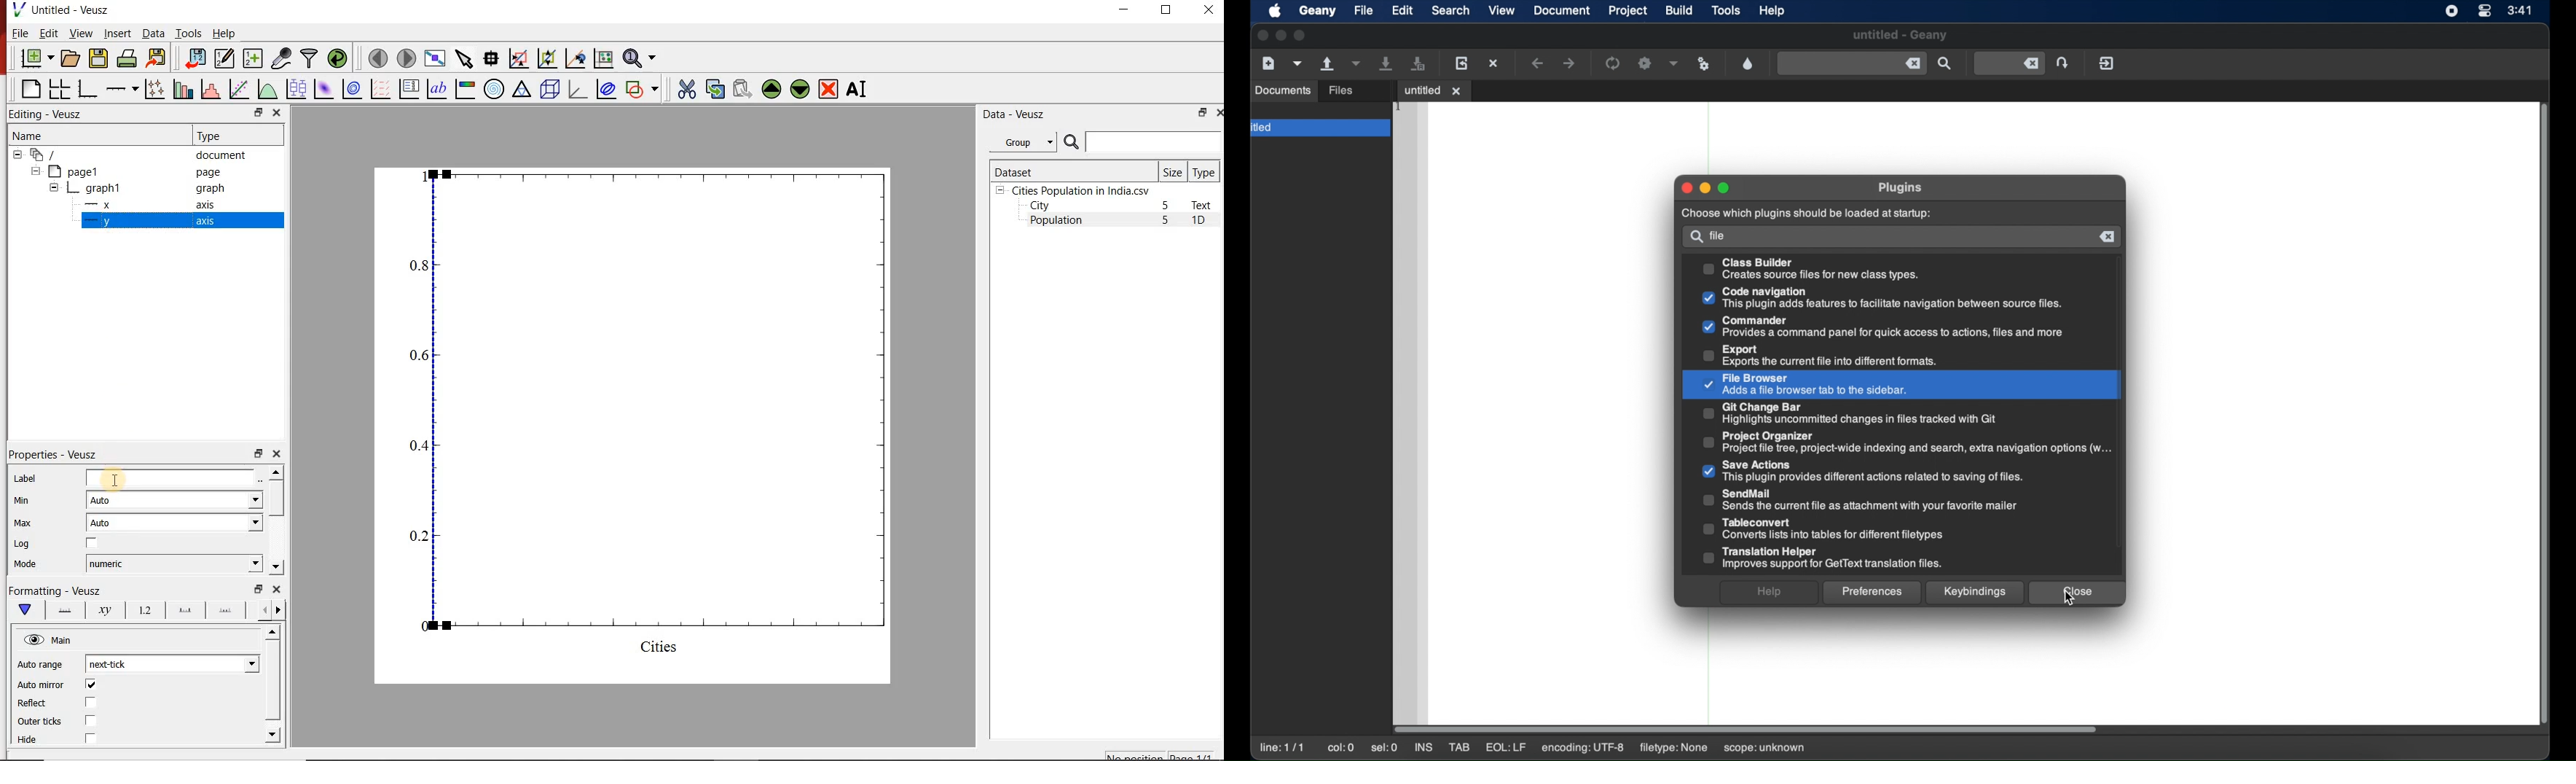  What do you see at coordinates (280, 58) in the screenshot?
I see `capture remote data` at bounding box center [280, 58].